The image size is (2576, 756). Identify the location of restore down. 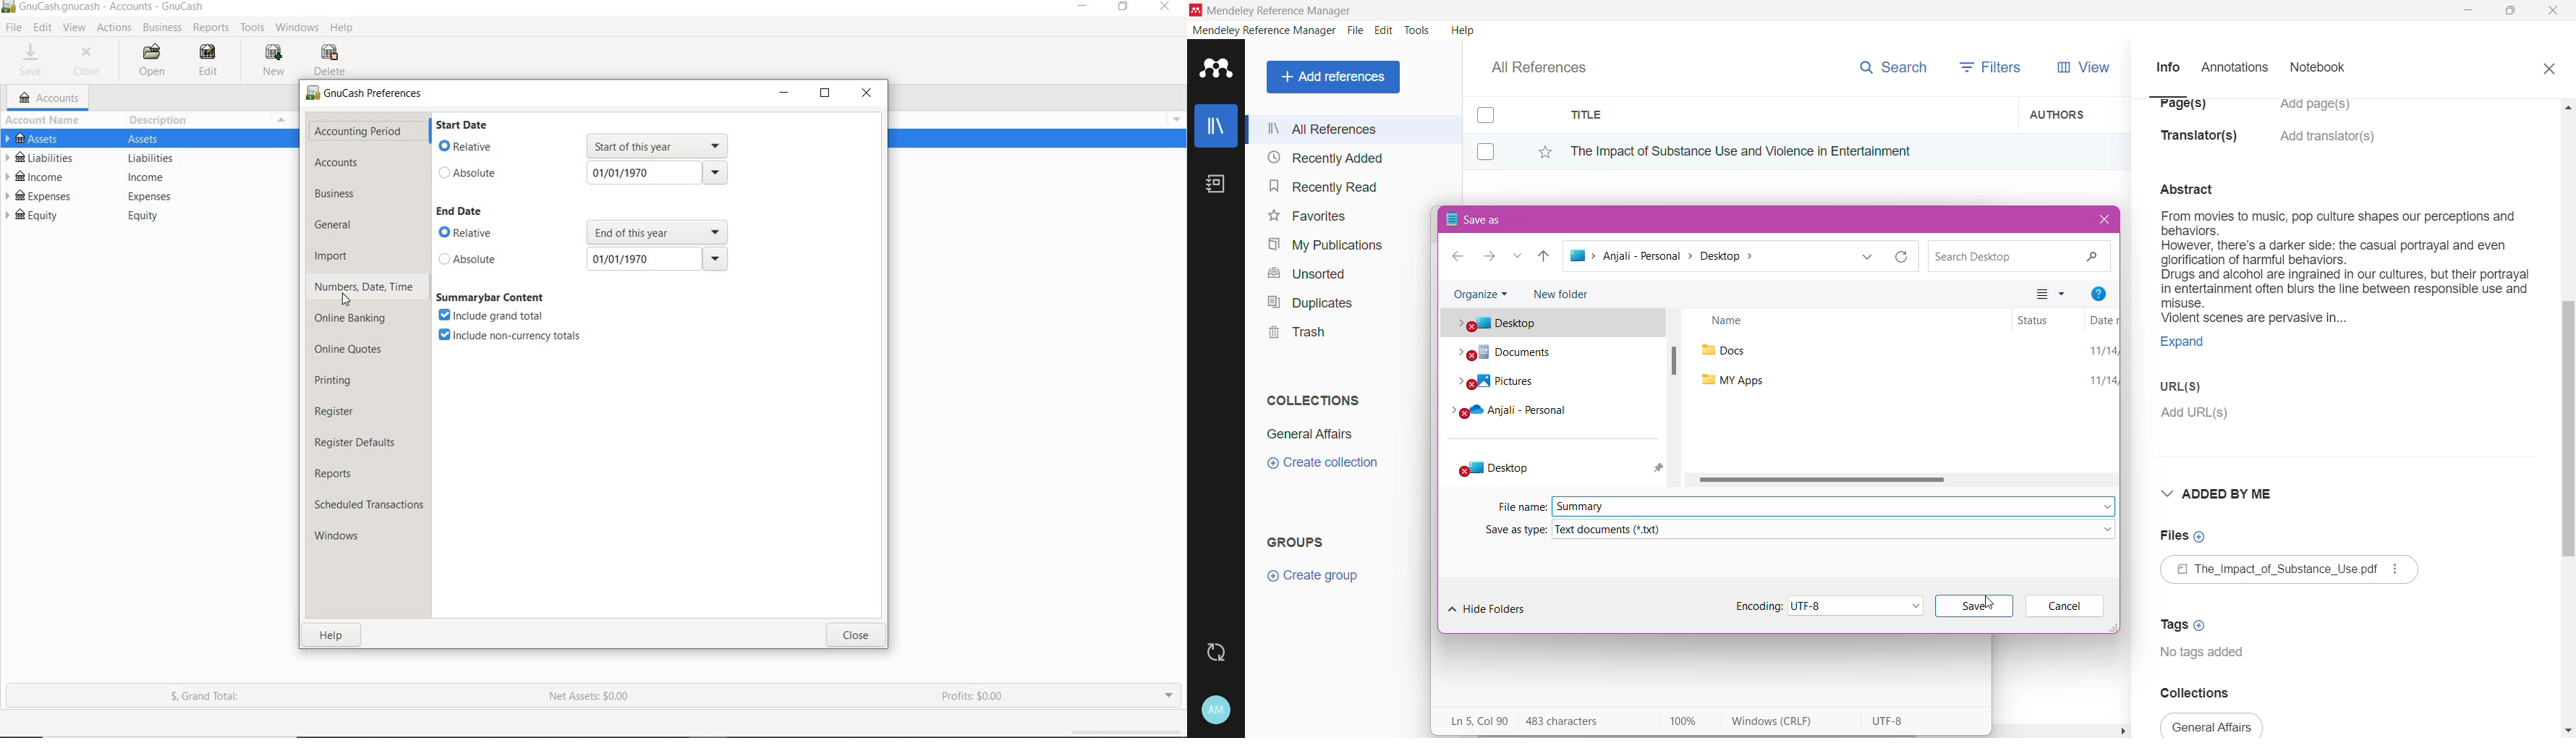
(828, 96).